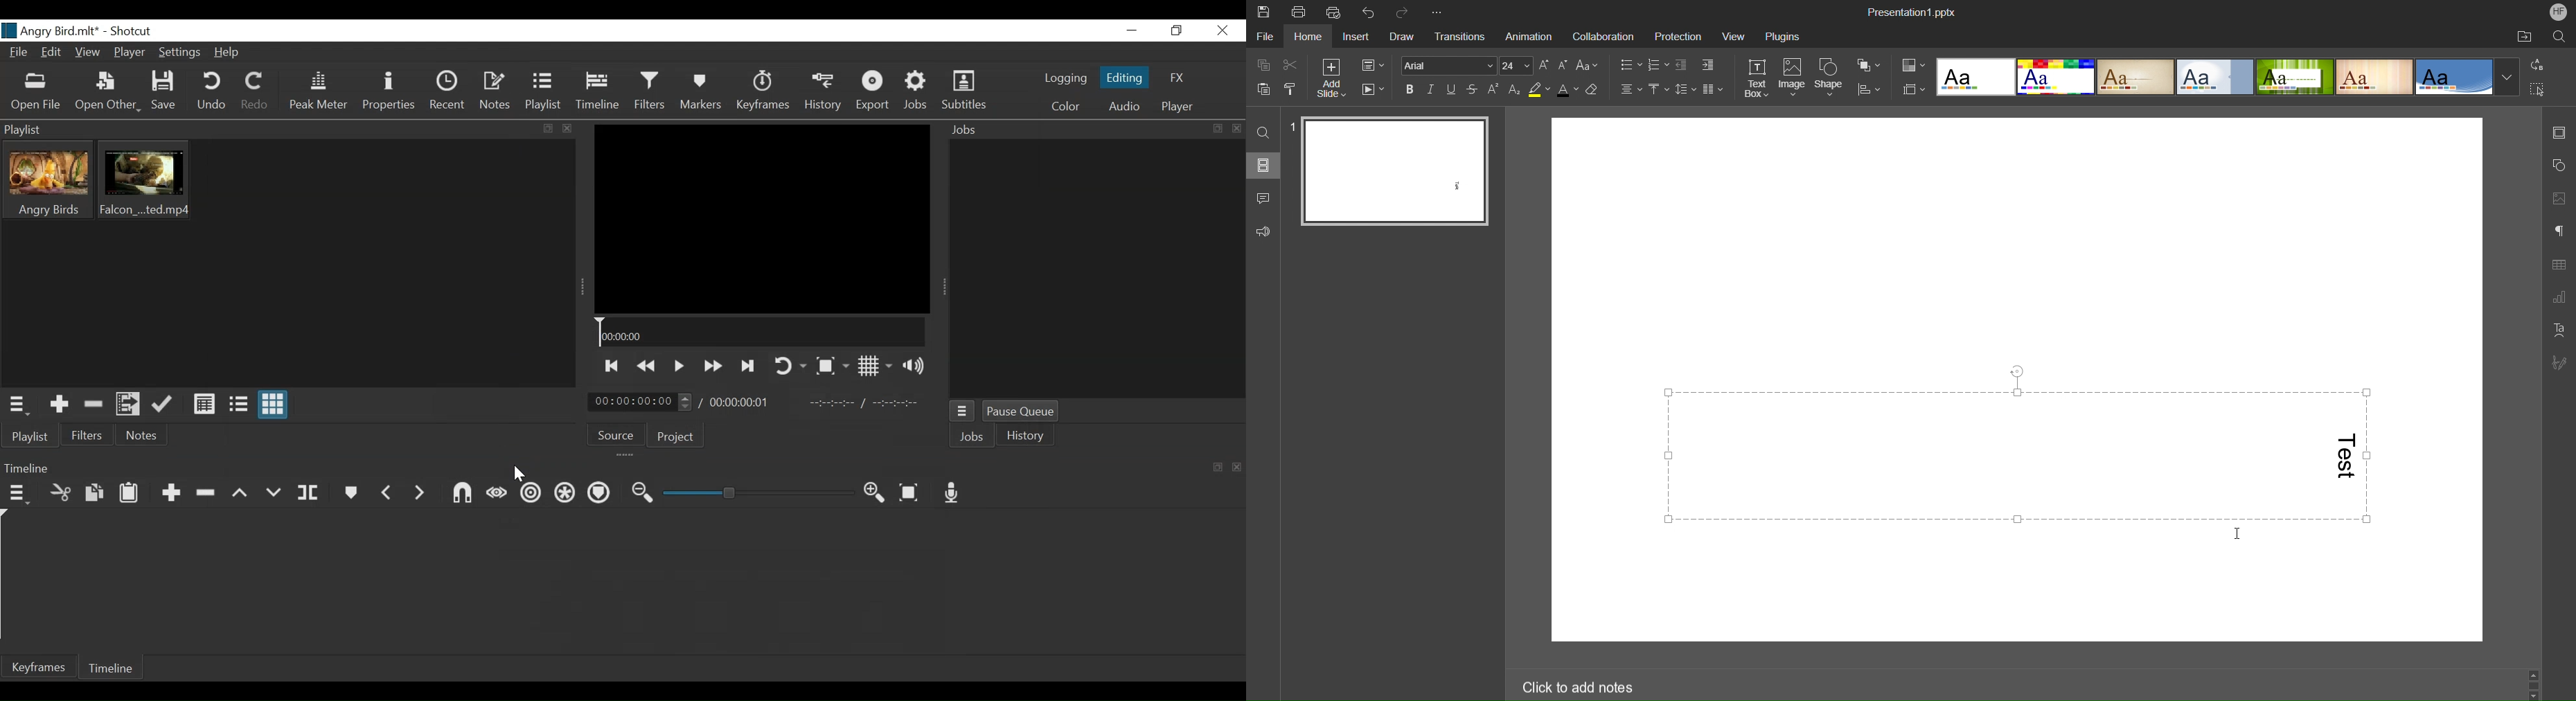 The image size is (2576, 728). Describe the element at coordinates (615, 435) in the screenshot. I see `Source` at that location.